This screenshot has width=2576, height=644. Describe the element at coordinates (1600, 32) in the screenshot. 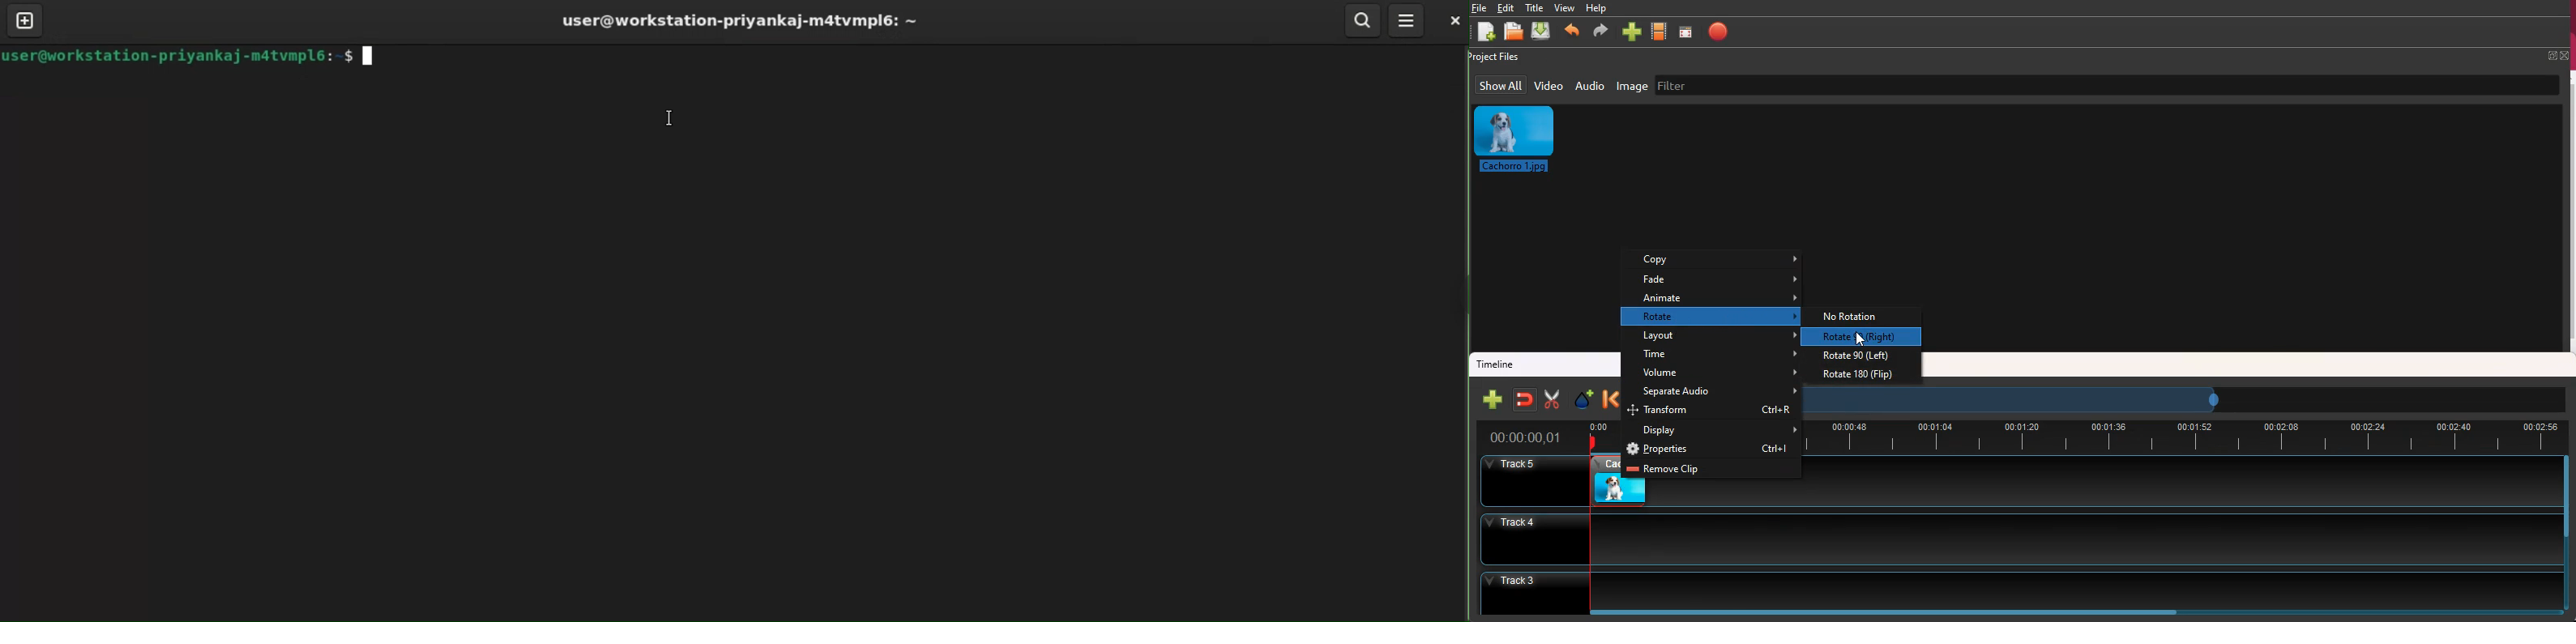

I see `forward` at that location.